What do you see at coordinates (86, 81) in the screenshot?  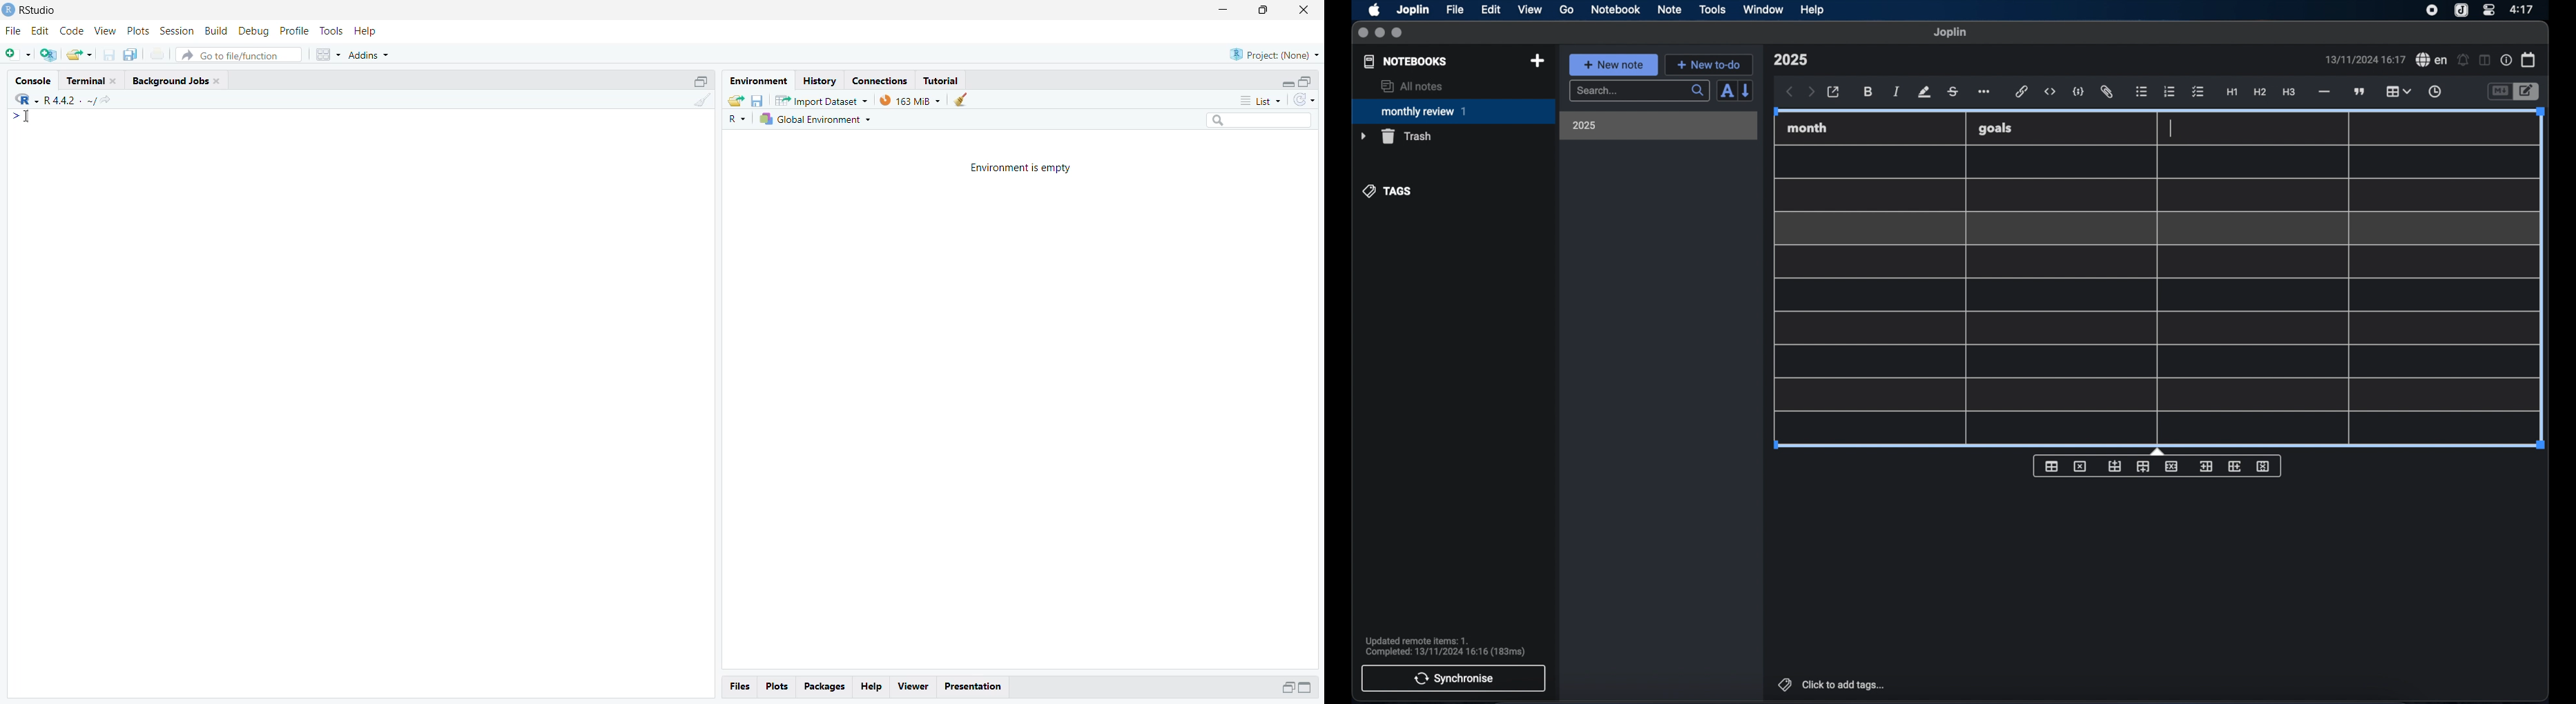 I see `Terminal` at bounding box center [86, 81].